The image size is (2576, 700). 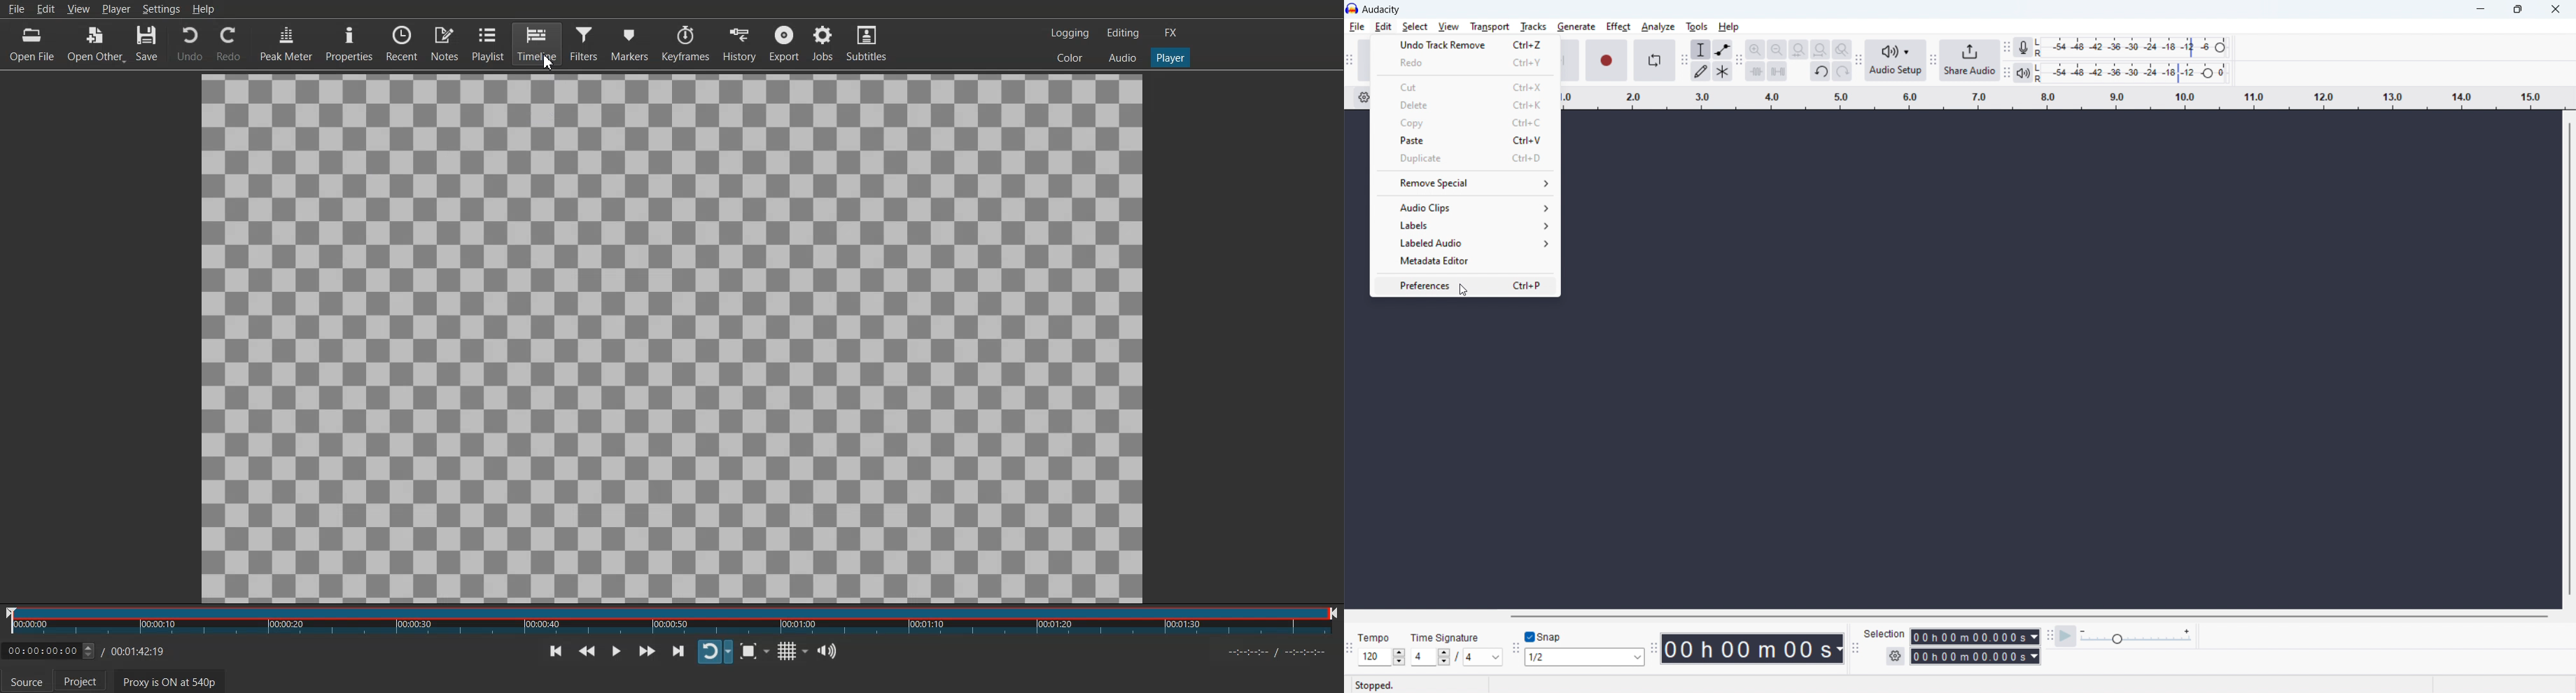 I want to click on Enables movment of play back speed toolbar, so click(x=2050, y=637).